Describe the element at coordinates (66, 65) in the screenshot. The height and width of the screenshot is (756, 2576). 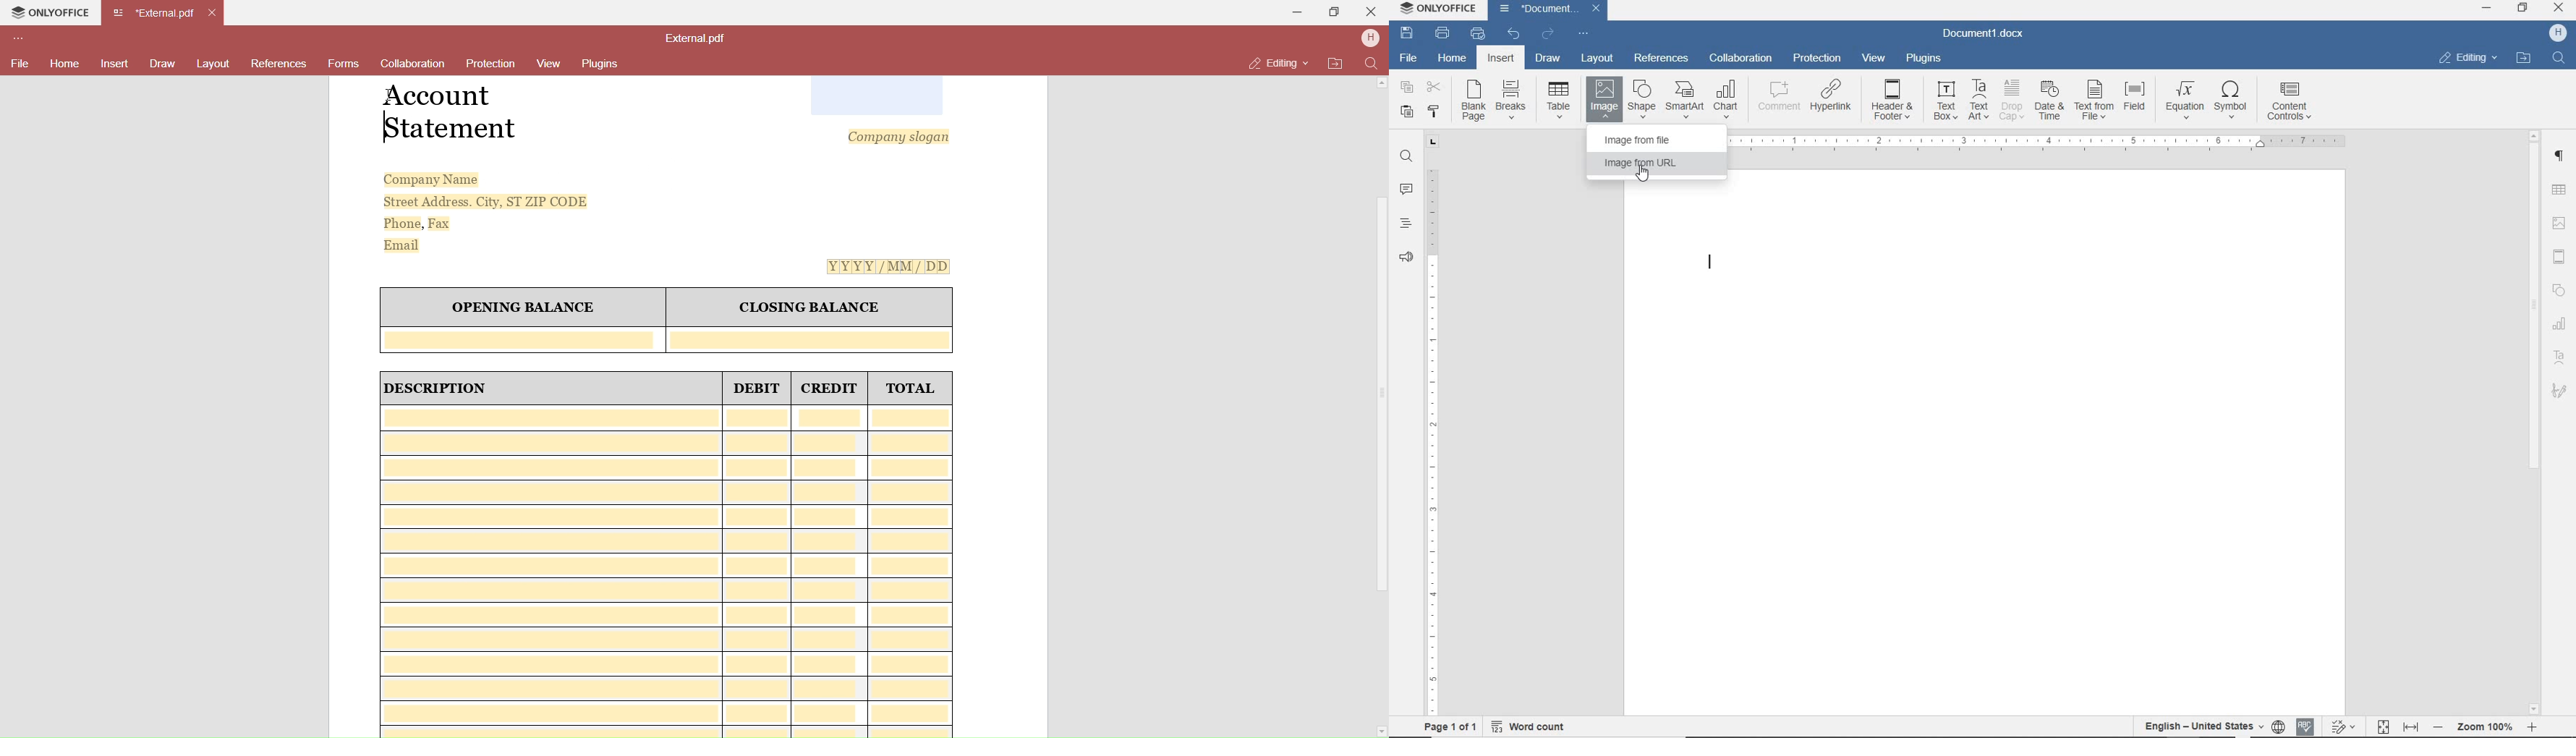
I see `Home` at that location.